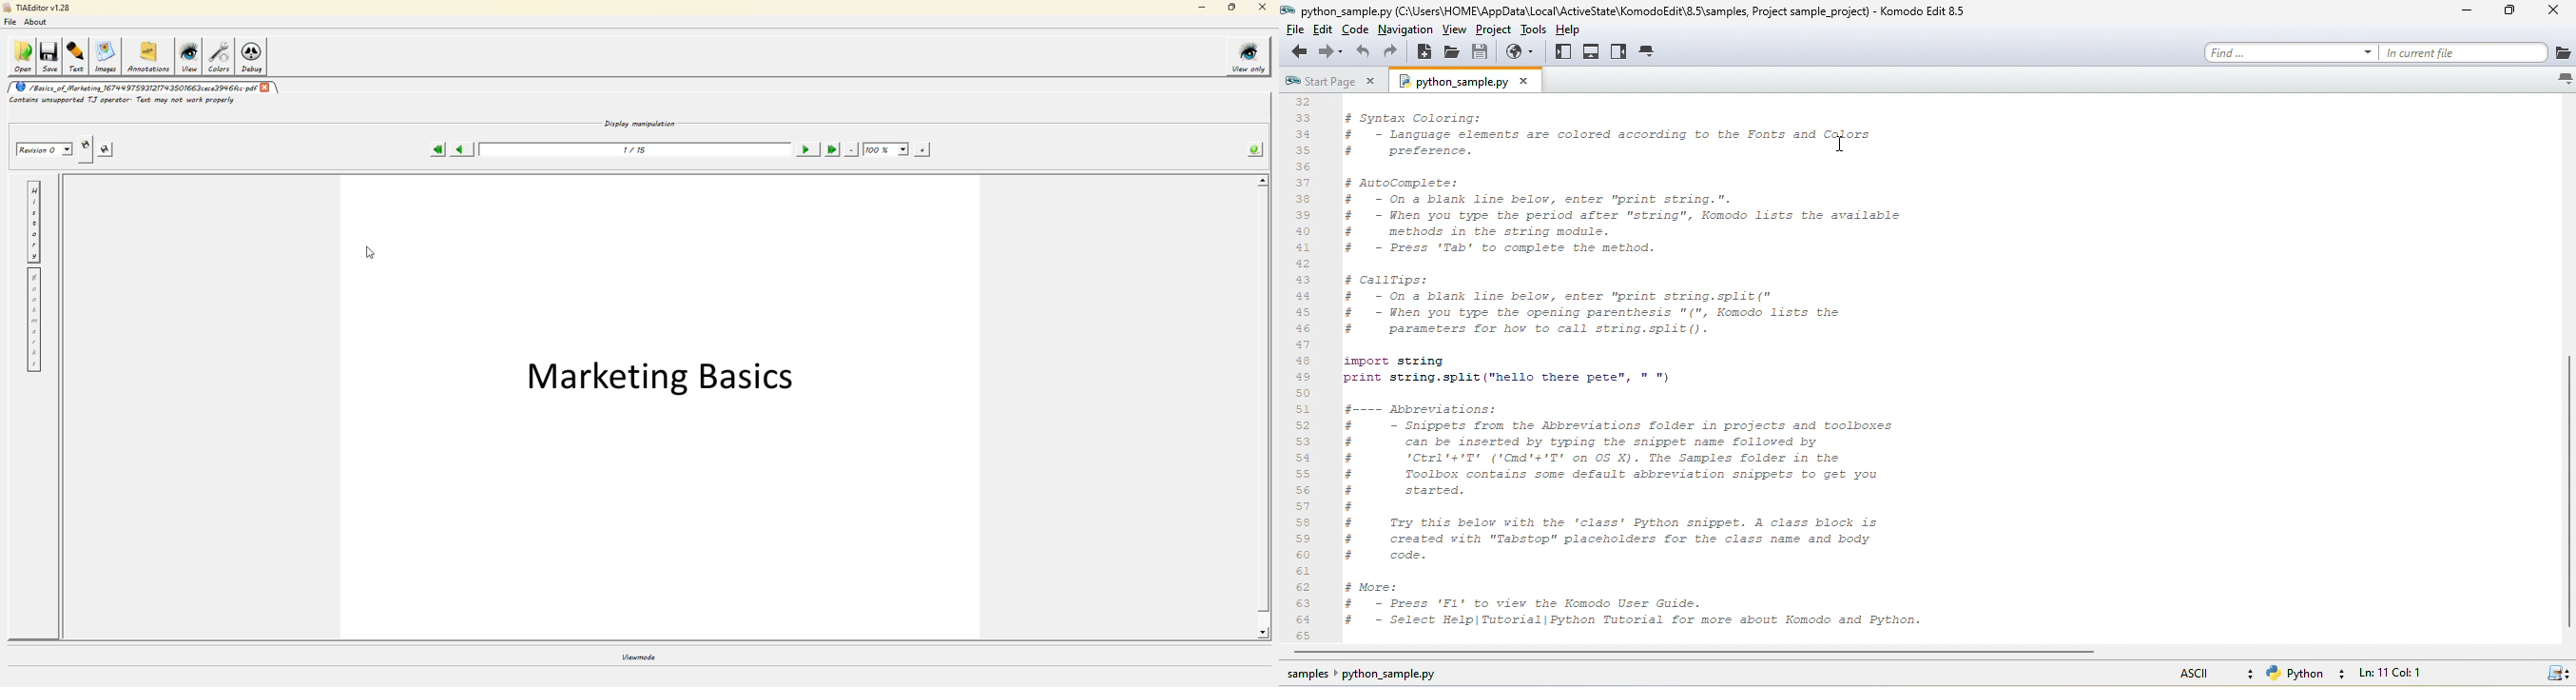 The width and height of the screenshot is (2576, 700). What do you see at coordinates (1327, 30) in the screenshot?
I see `edit` at bounding box center [1327, 30].